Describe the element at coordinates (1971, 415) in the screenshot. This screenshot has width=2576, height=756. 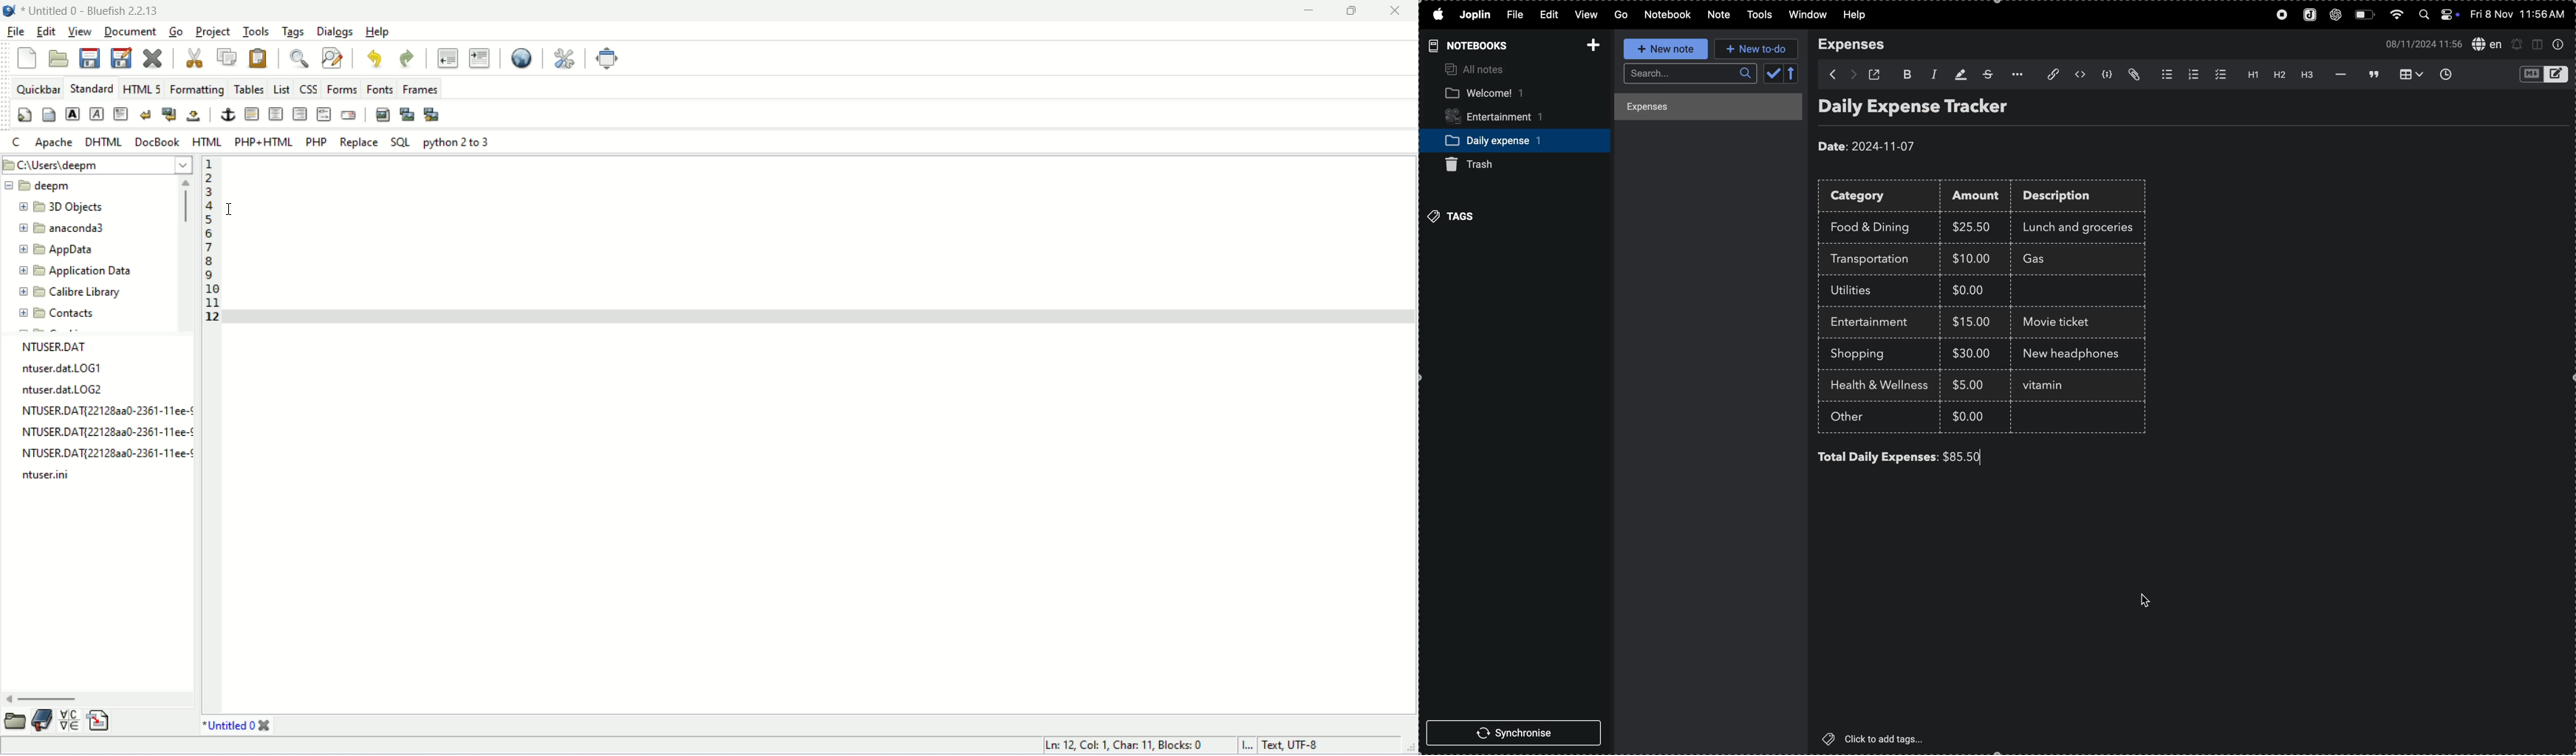
I see `$0.00` at that location.